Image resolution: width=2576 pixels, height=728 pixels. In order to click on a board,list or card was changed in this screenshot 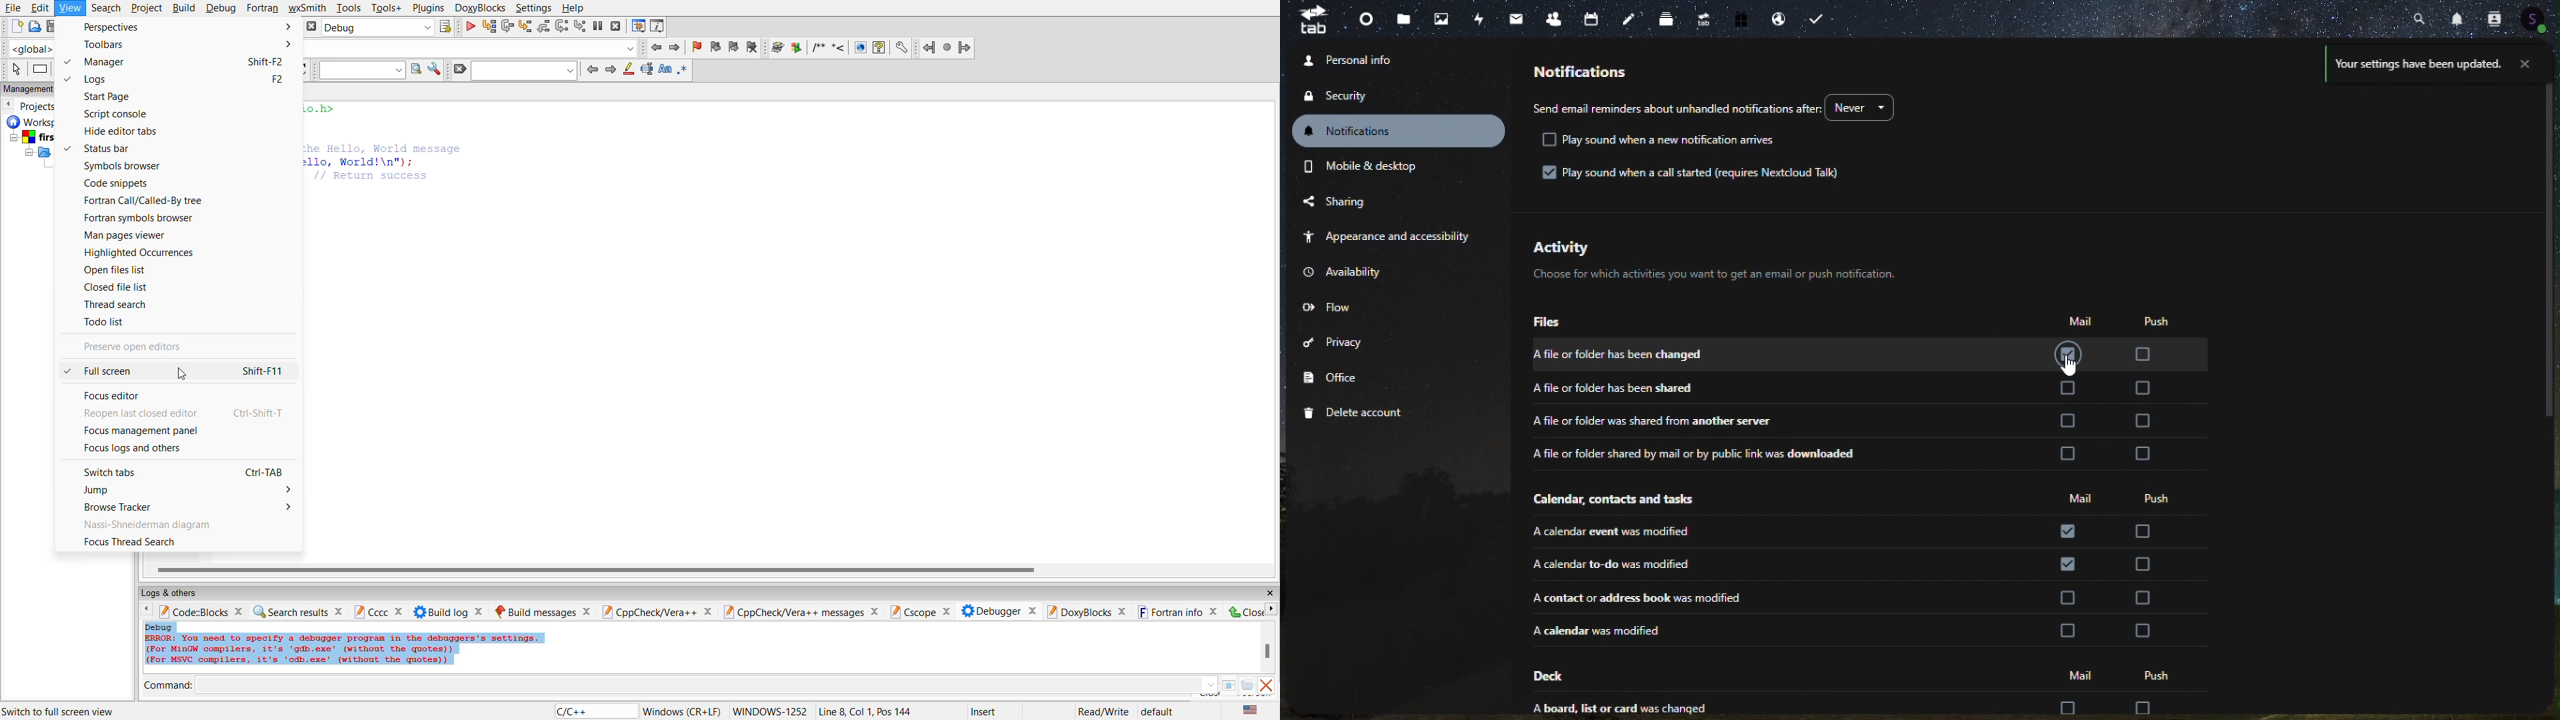, I will do `click(1628, 707)`.